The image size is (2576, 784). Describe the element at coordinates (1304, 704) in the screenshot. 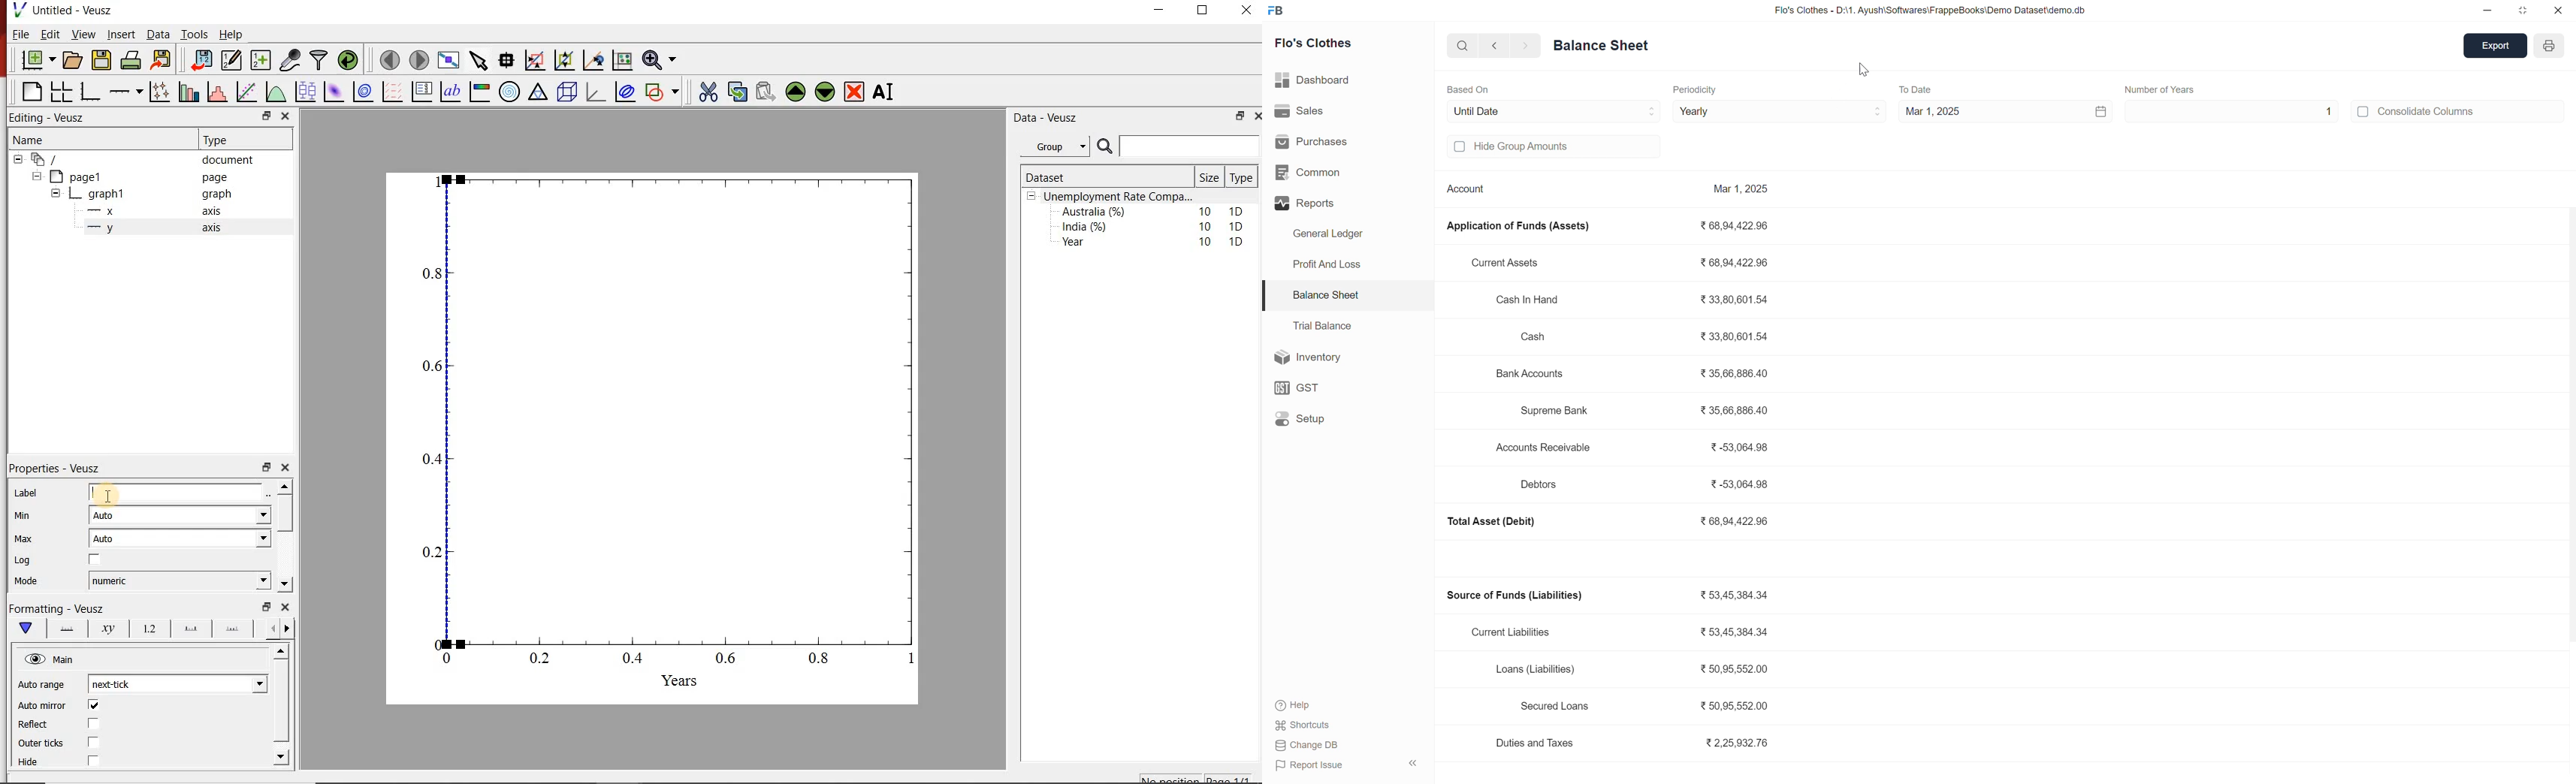

I see ` Help` at that location.